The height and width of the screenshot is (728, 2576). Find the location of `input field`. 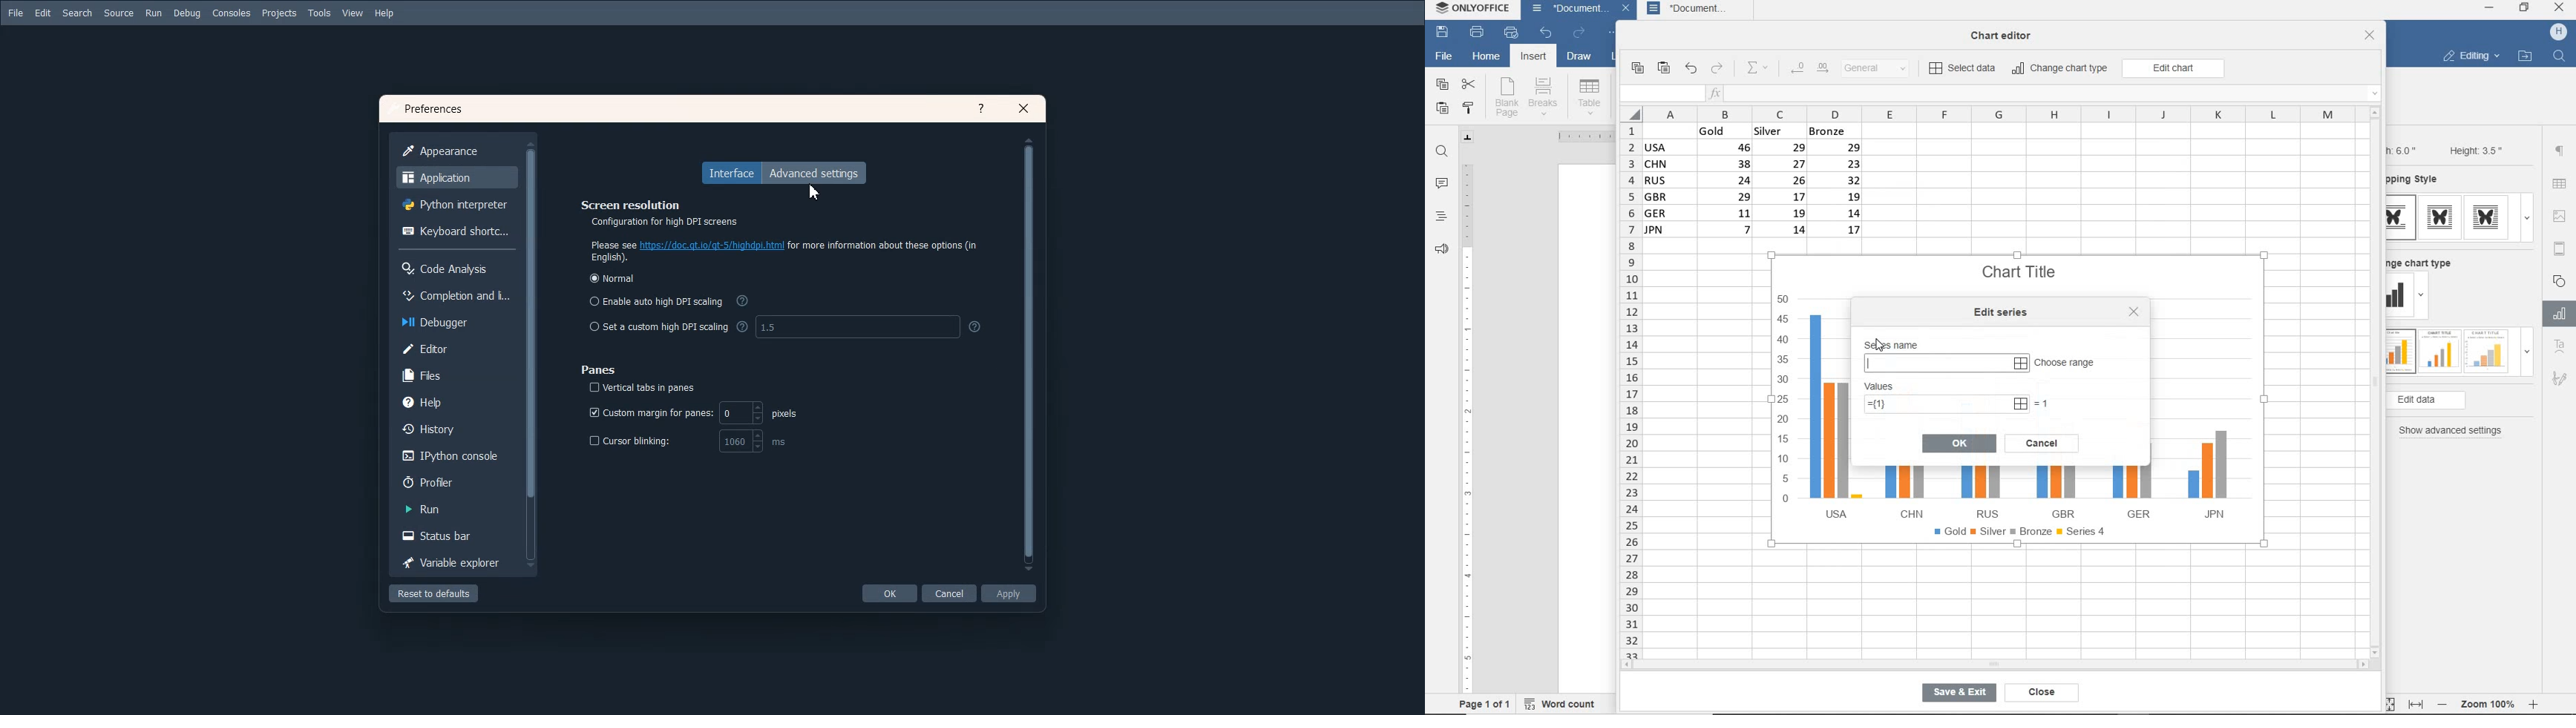

input field is located at coordinates (1661, 94).